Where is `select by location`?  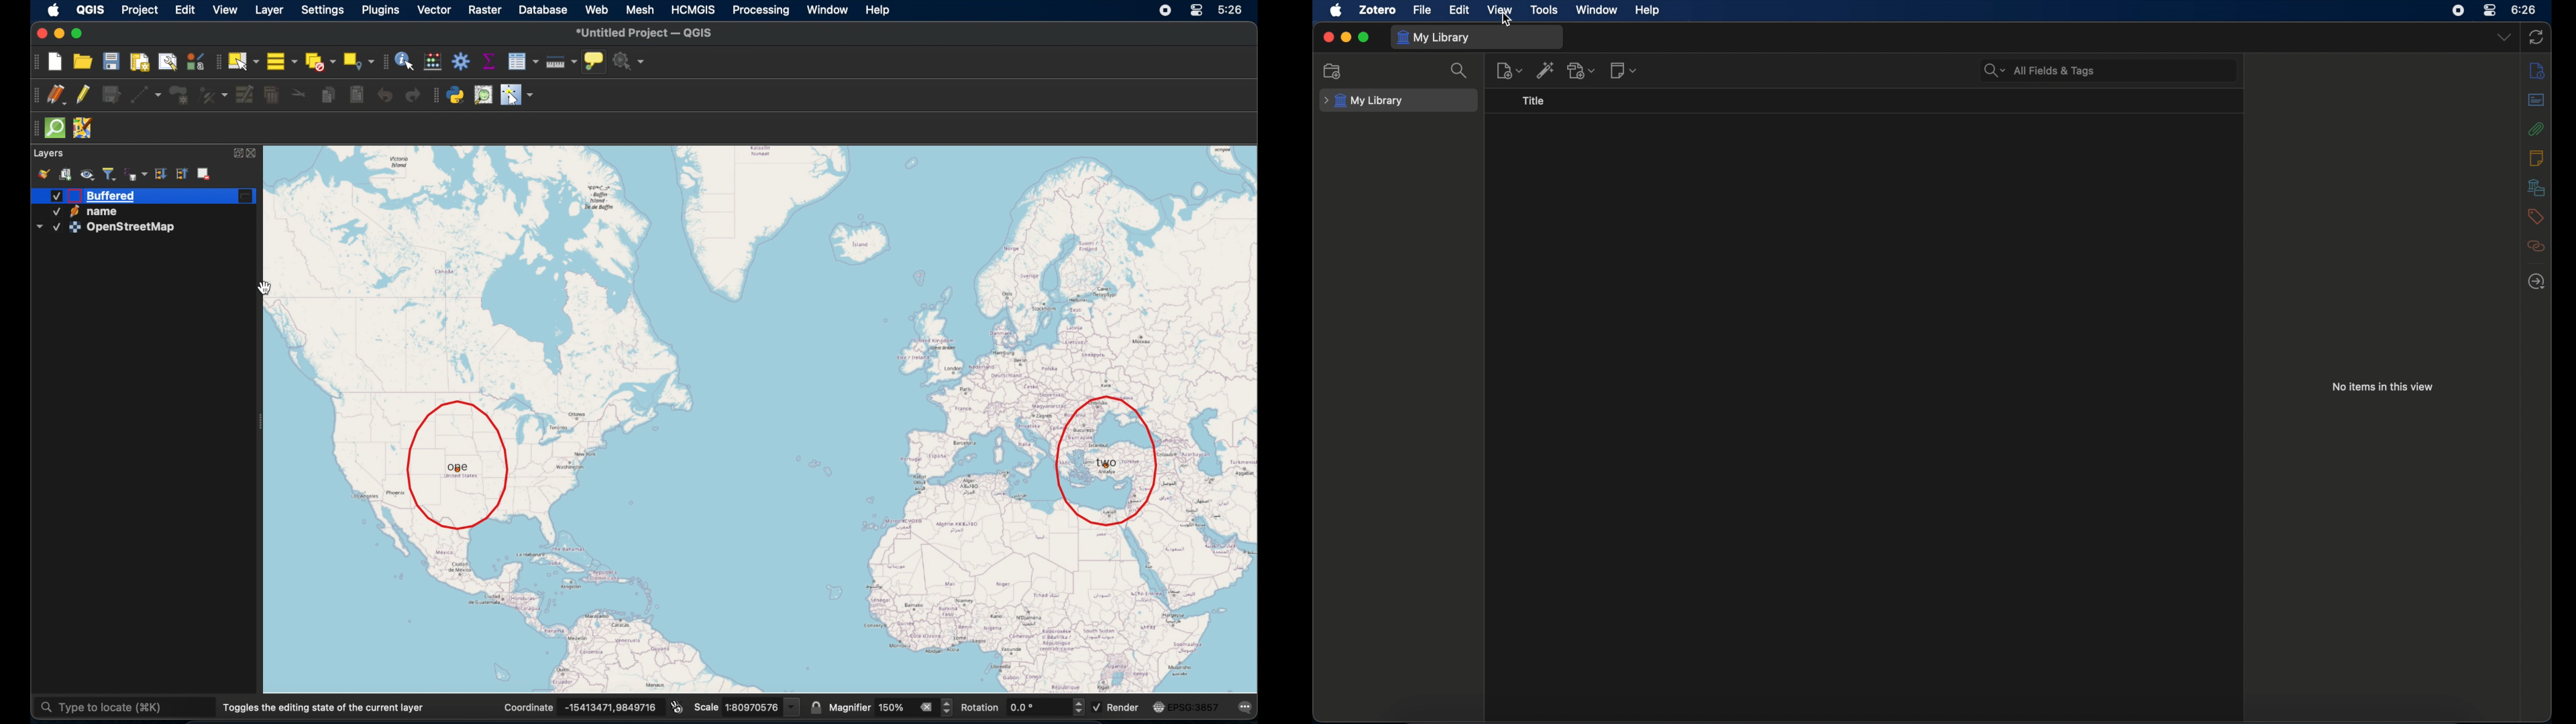 select by location is located at coordinates (359, 59).